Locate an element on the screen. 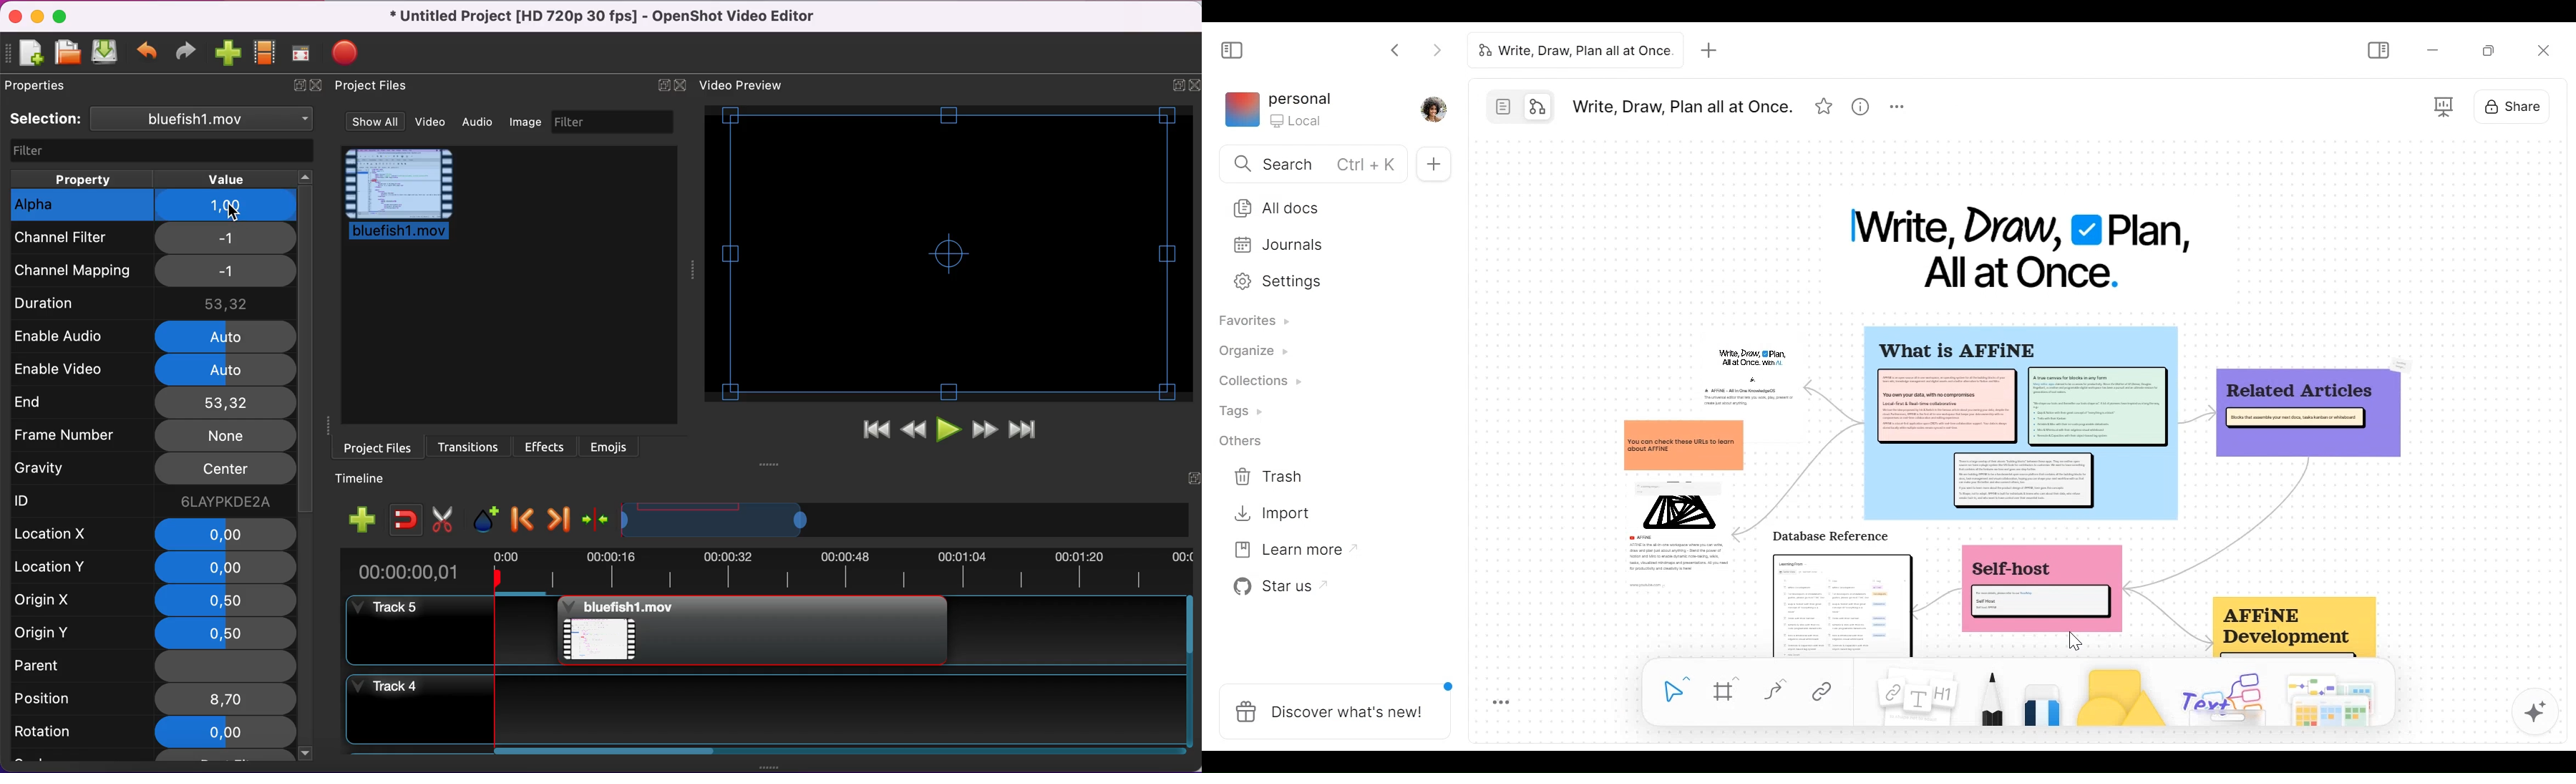 The width and height of the screenshot is (2576, 784). emojis is located at coordinates (611, 445).